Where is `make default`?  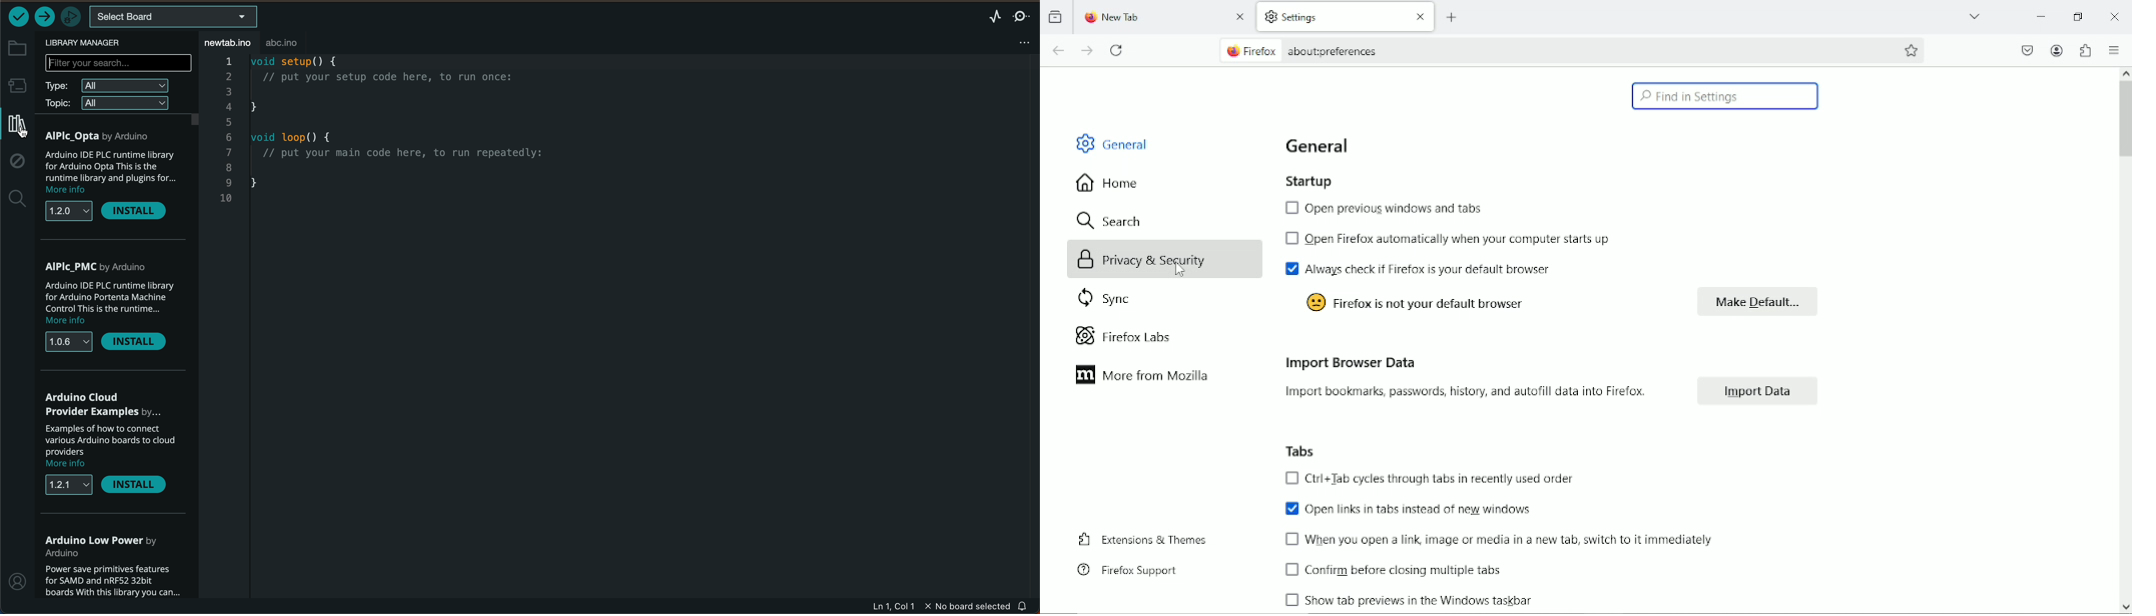 make default is located at coordinates (1763, 303).